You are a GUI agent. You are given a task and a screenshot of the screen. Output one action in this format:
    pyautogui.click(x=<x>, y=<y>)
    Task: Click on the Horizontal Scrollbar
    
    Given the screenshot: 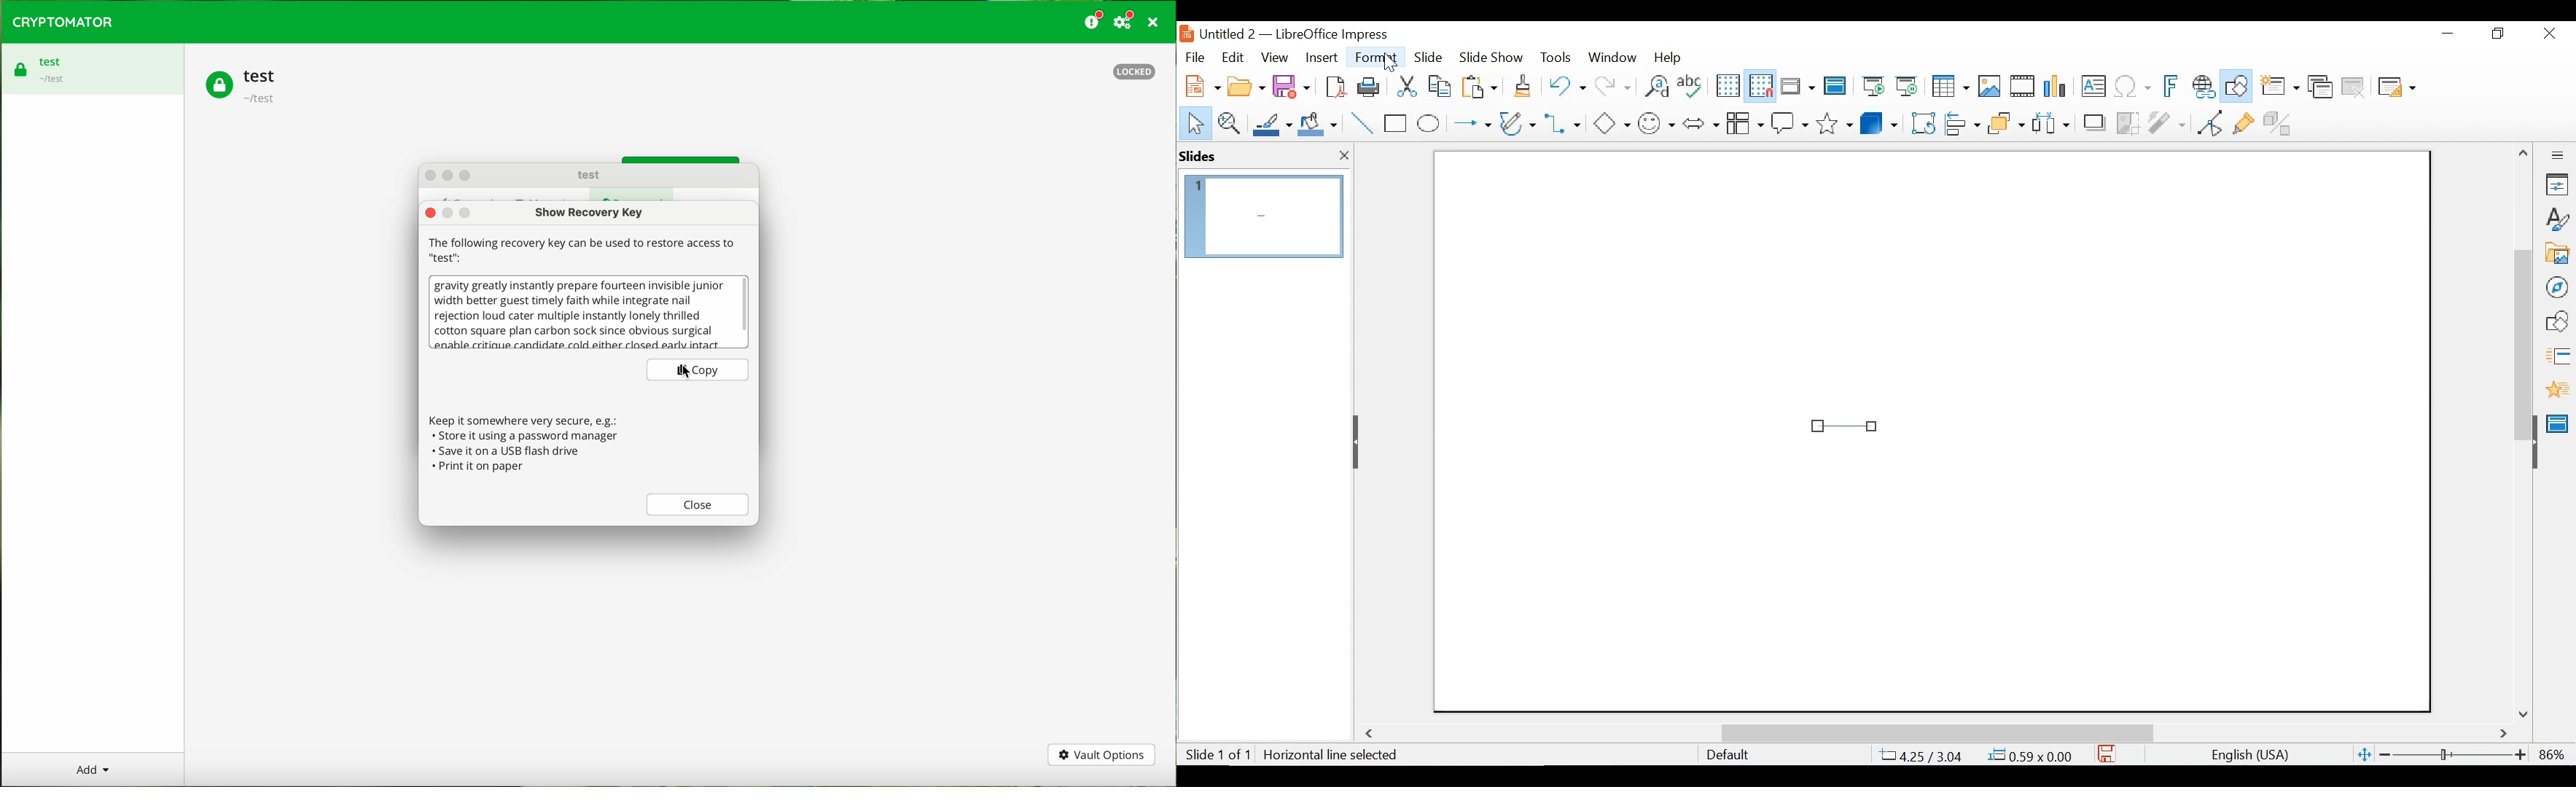 What is the action you would take?
    pyautogui.click(x=1936, y=732)
    